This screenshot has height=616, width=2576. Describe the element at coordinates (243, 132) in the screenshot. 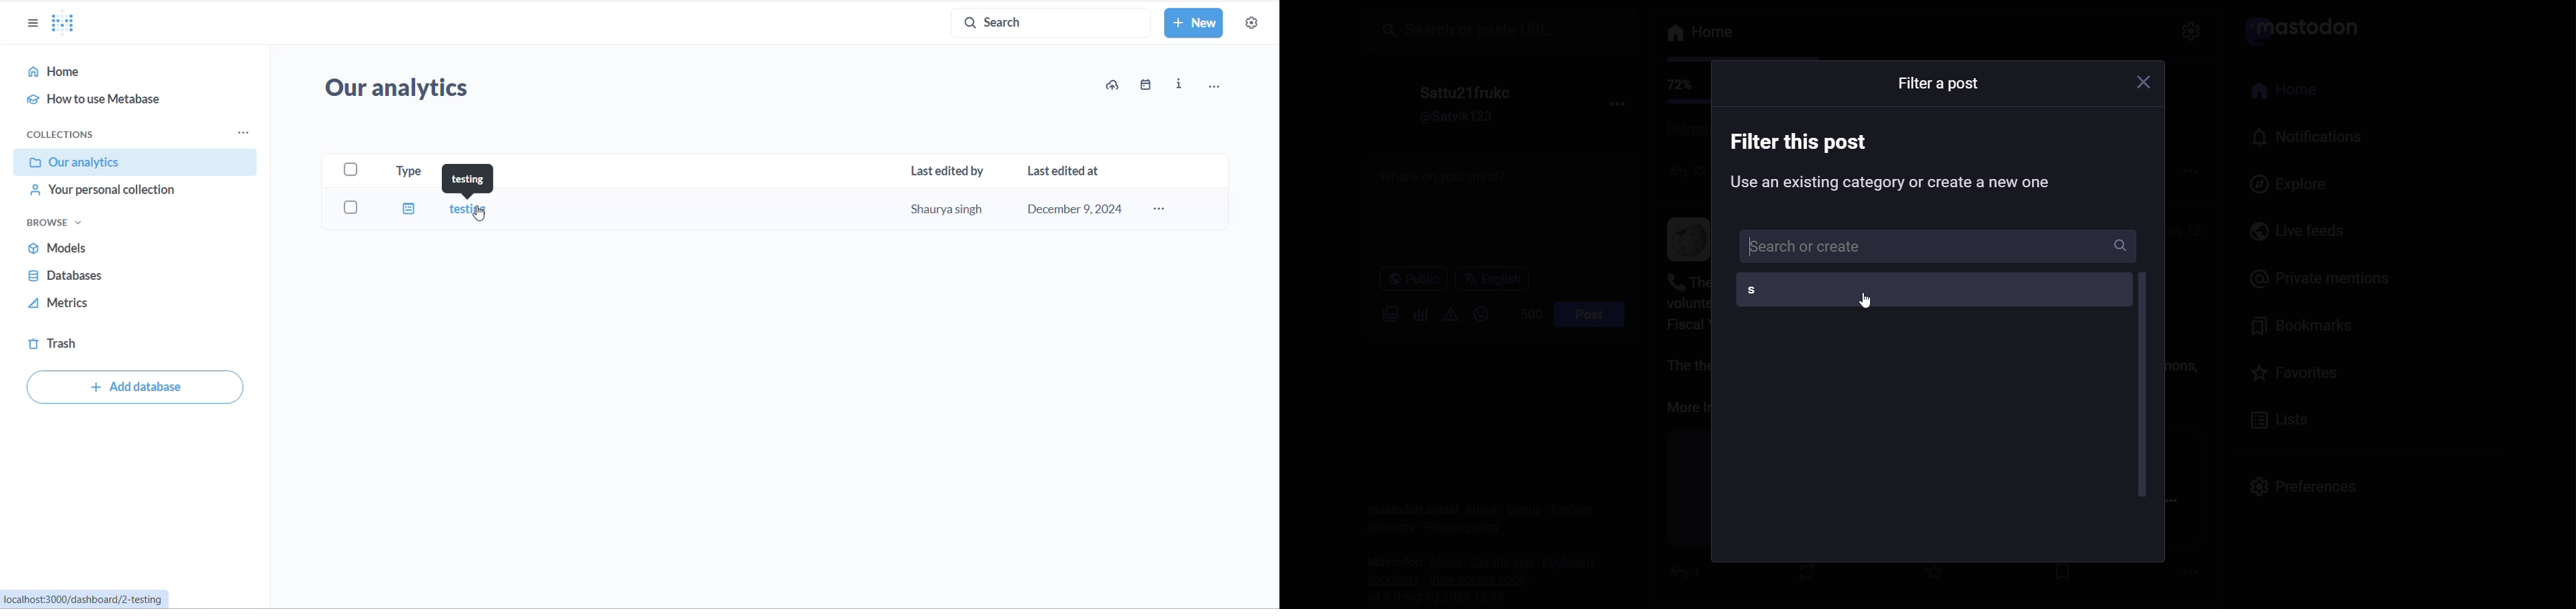

I see `collections menu` at that location.